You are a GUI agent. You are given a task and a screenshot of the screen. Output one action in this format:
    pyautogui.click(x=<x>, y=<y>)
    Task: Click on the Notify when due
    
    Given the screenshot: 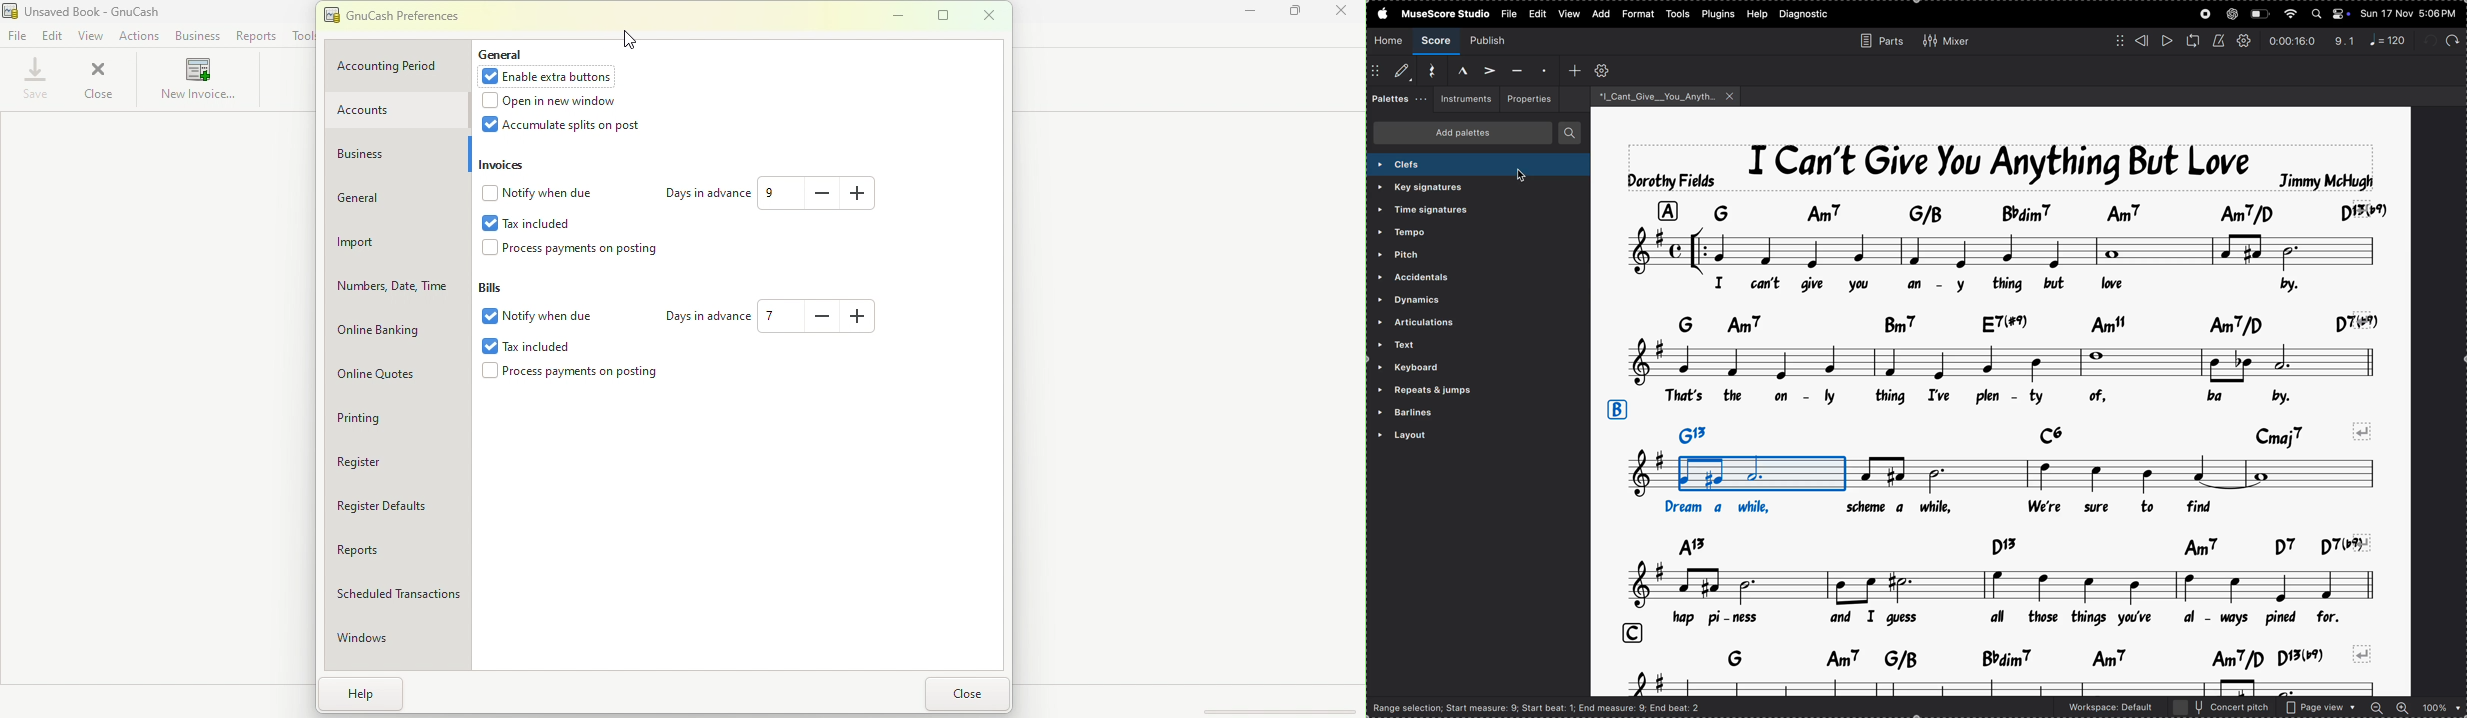 What is the action you would take?
    pyautogui.click(x=538, y=196)
    